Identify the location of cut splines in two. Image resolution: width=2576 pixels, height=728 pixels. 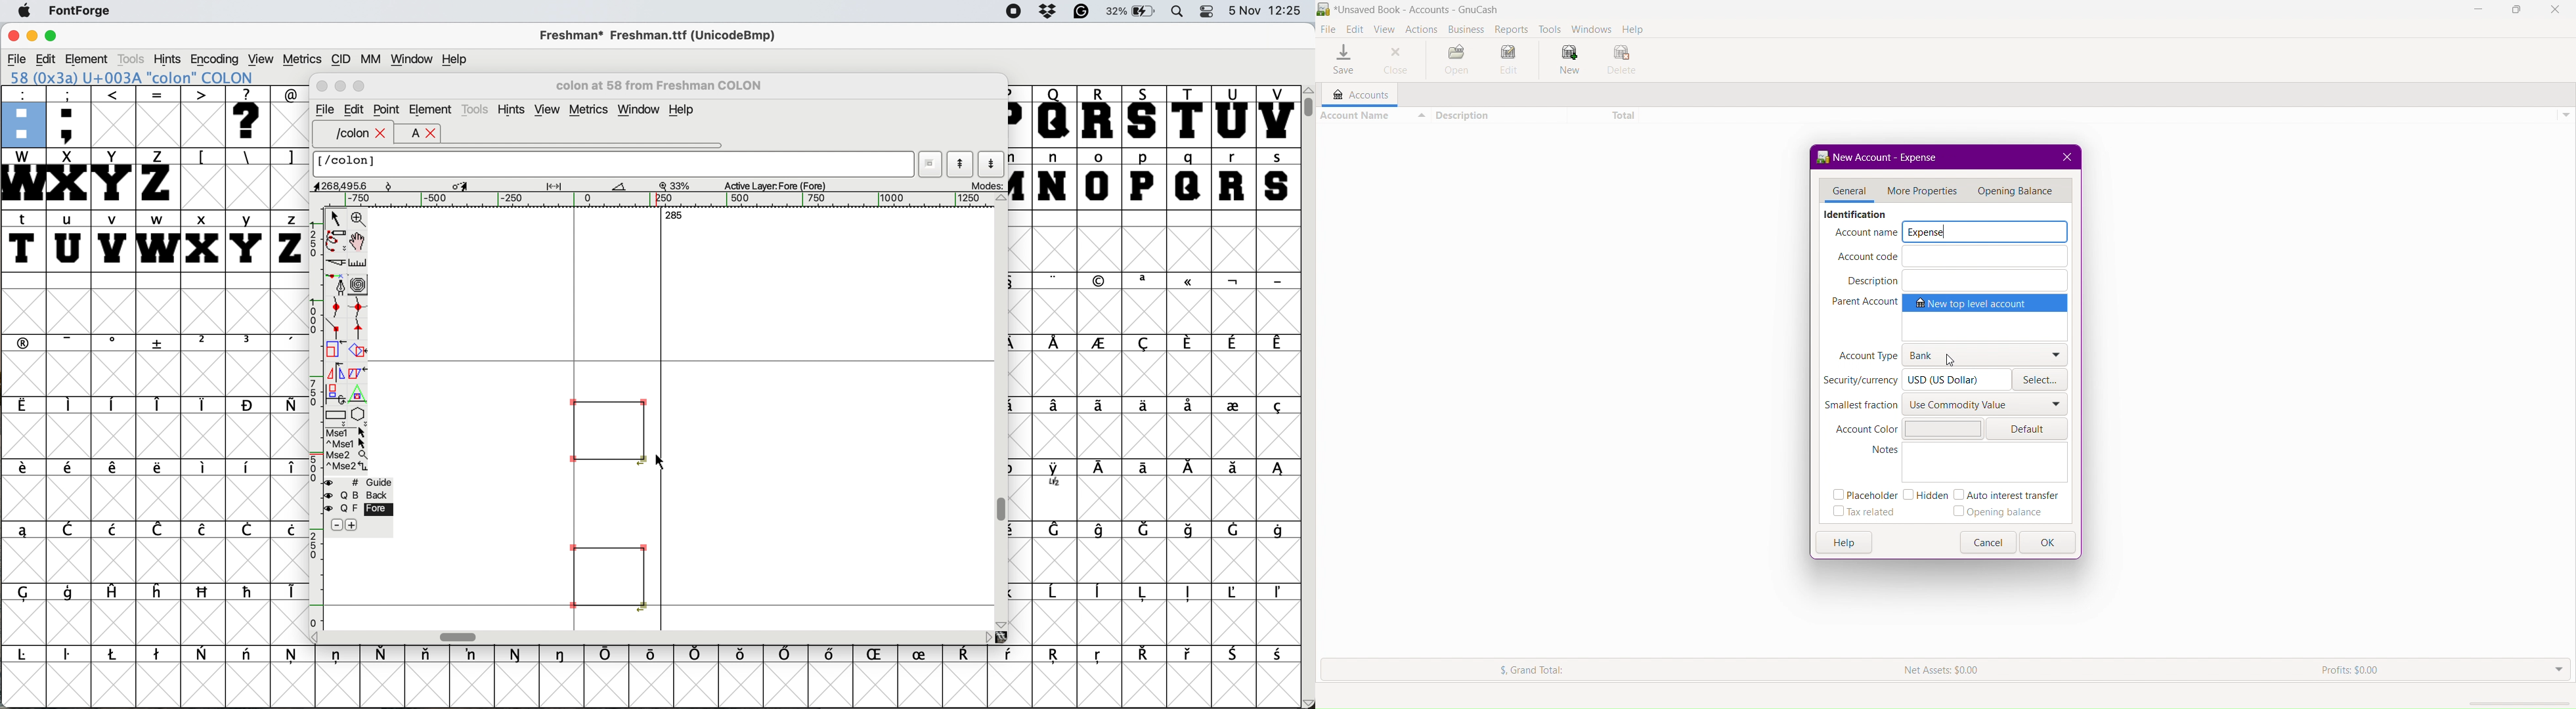
(334, 262).